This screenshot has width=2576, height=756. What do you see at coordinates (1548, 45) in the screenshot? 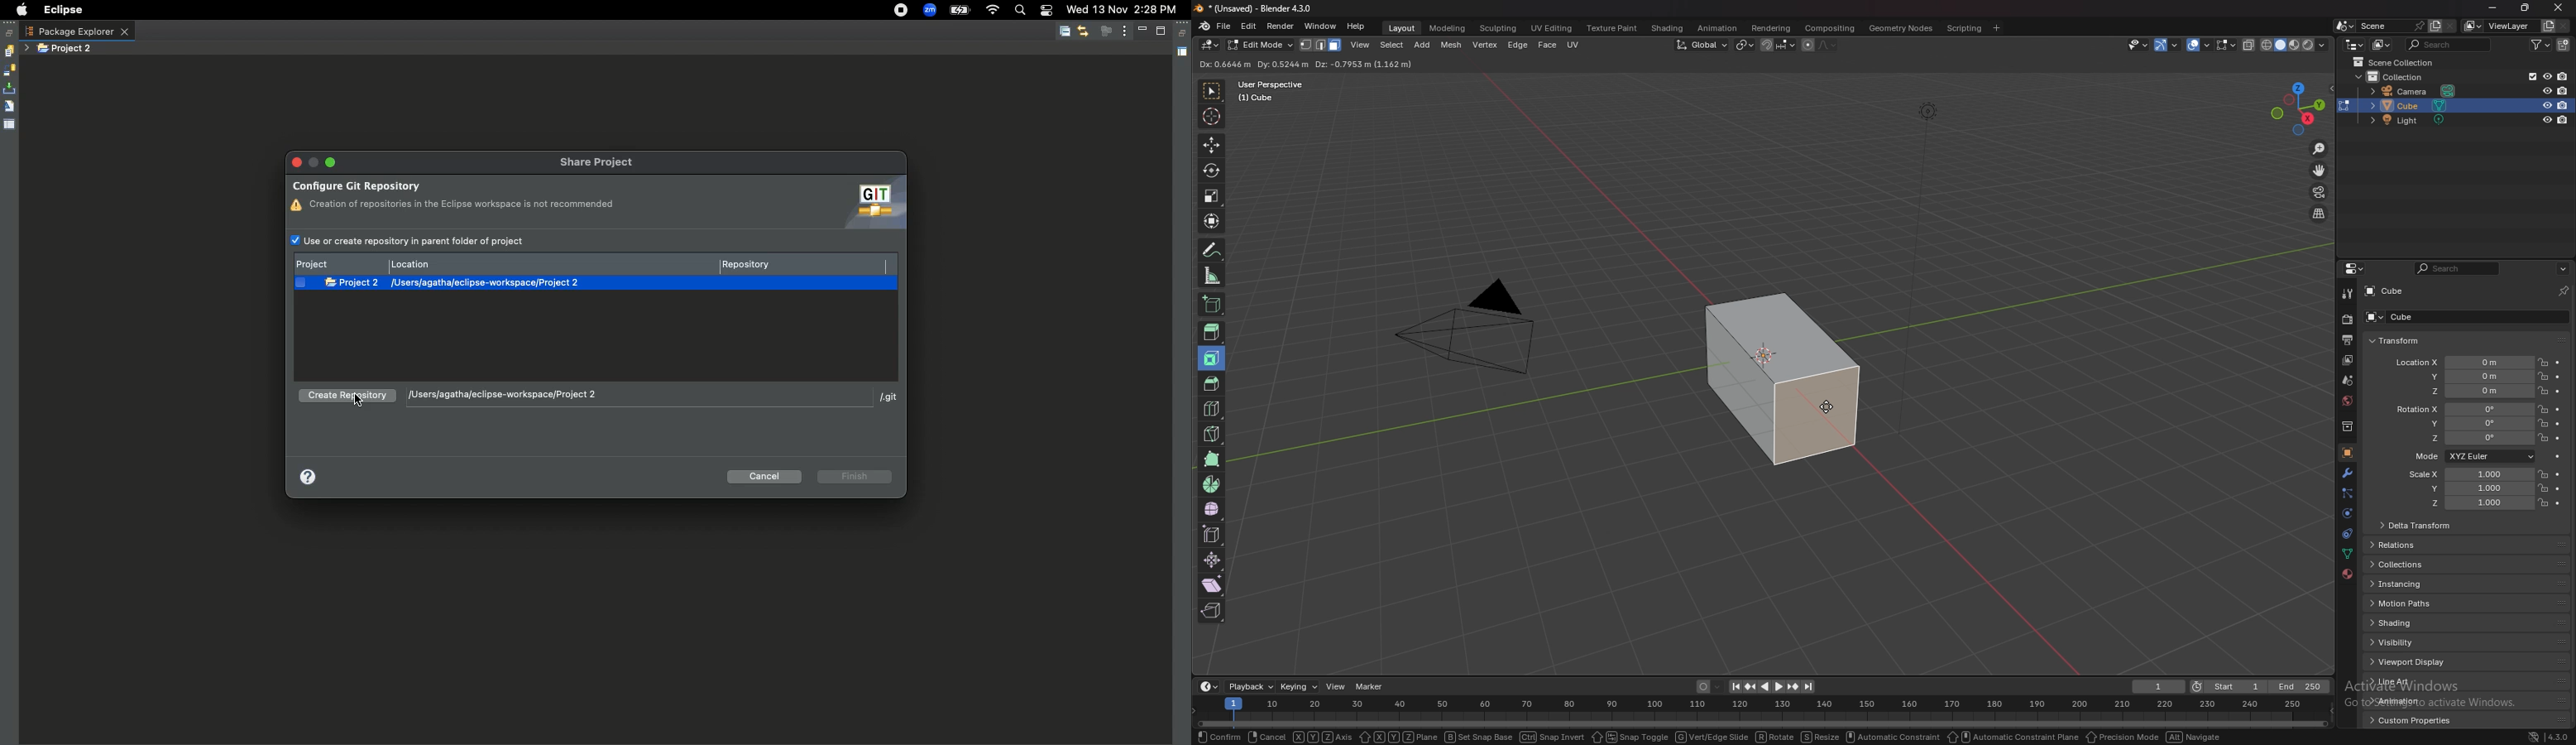
I see `face` at bounding box center [1548, 45].